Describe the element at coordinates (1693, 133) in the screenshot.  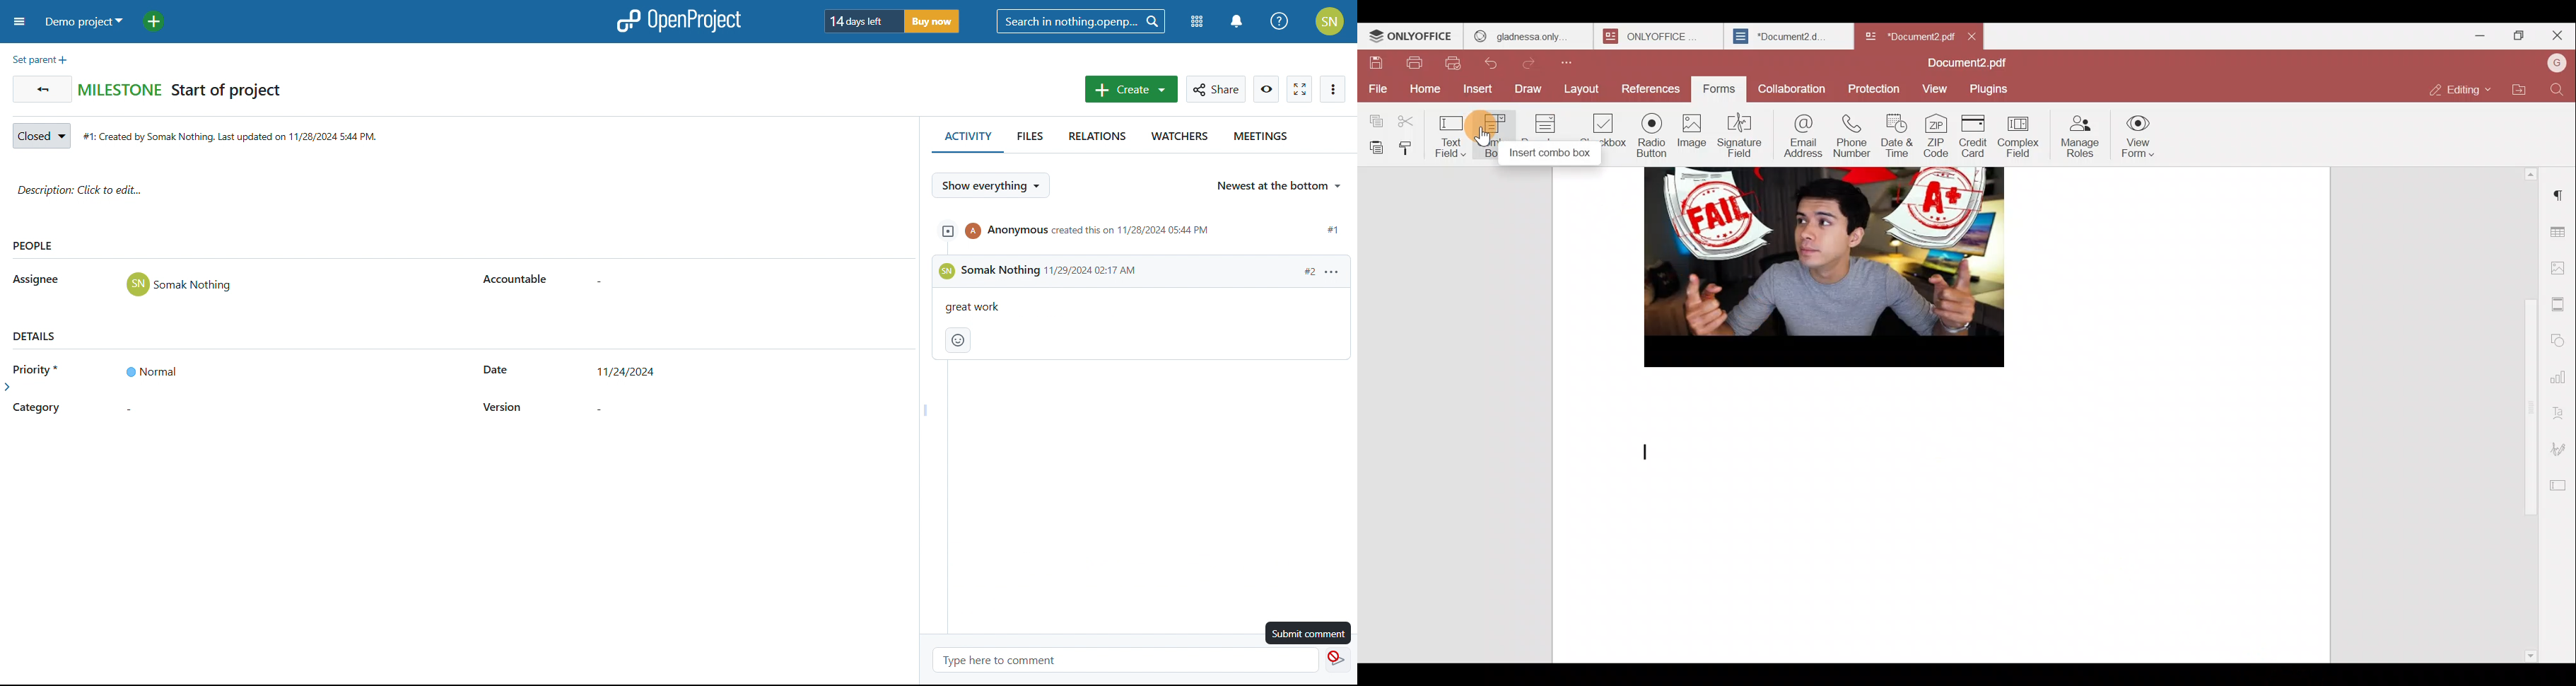
I see `Image` at that location.